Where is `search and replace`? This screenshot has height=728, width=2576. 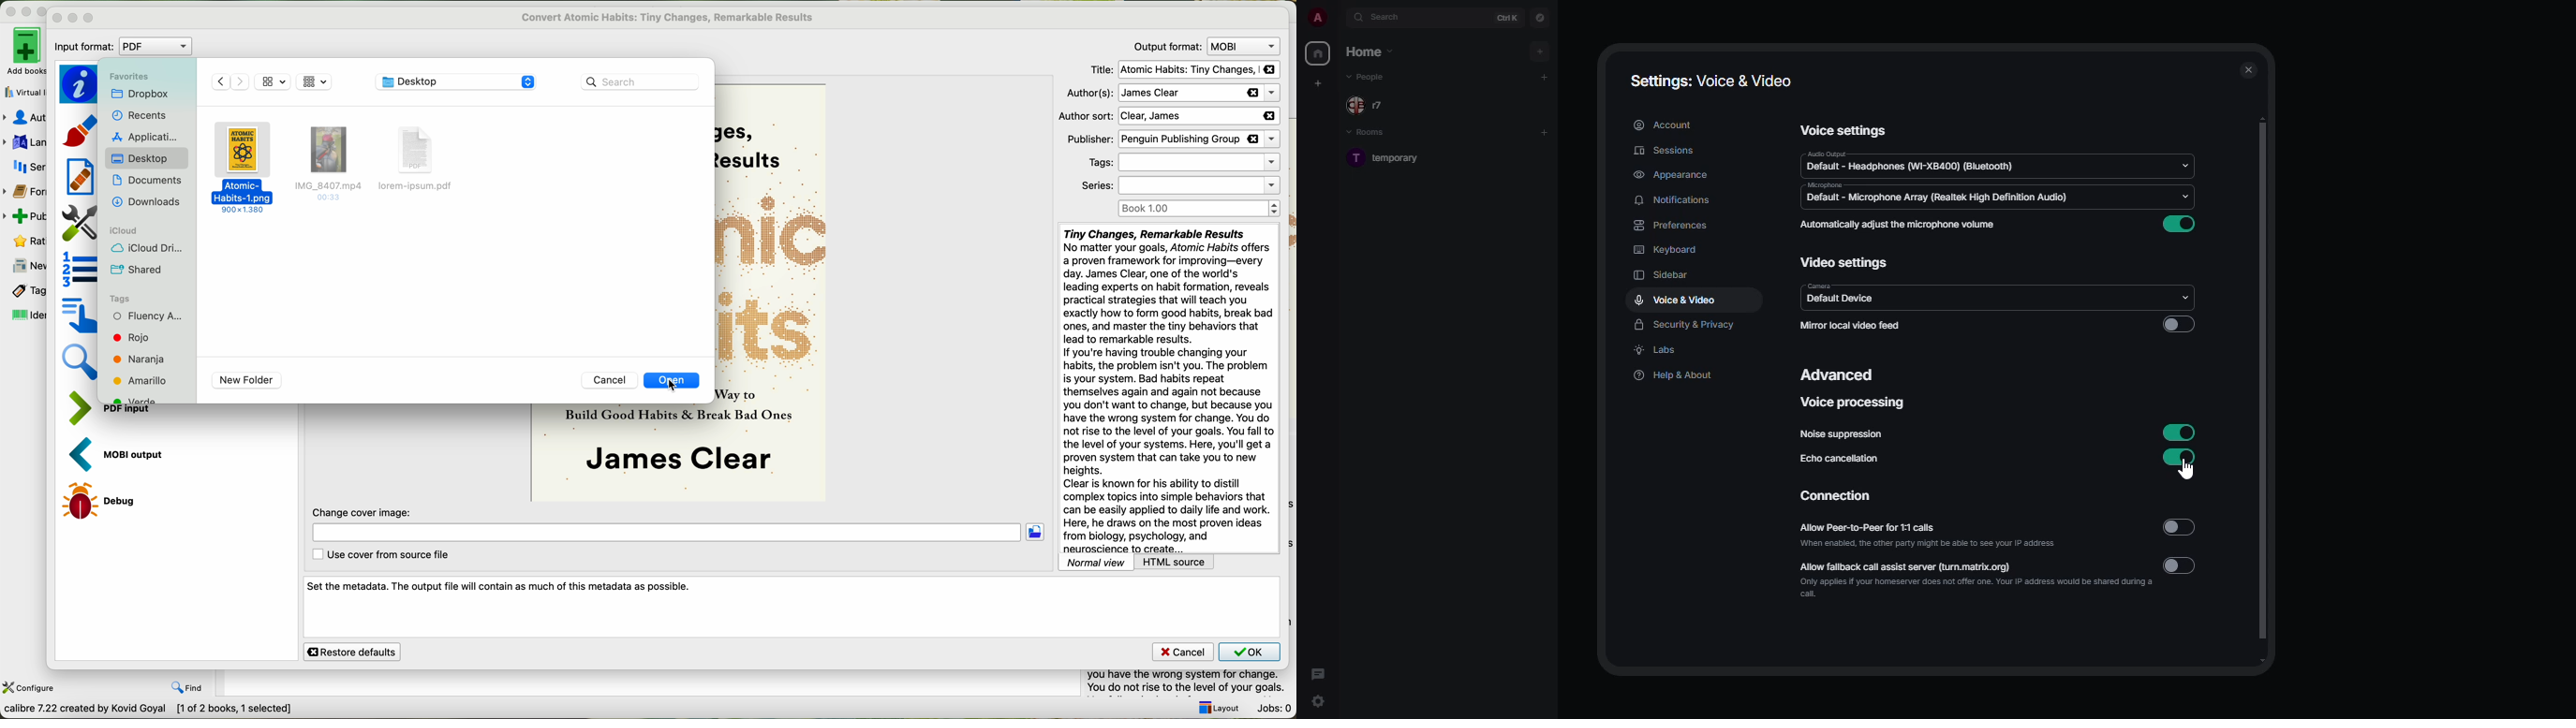 search and replace is located at coordinates (82, 364).